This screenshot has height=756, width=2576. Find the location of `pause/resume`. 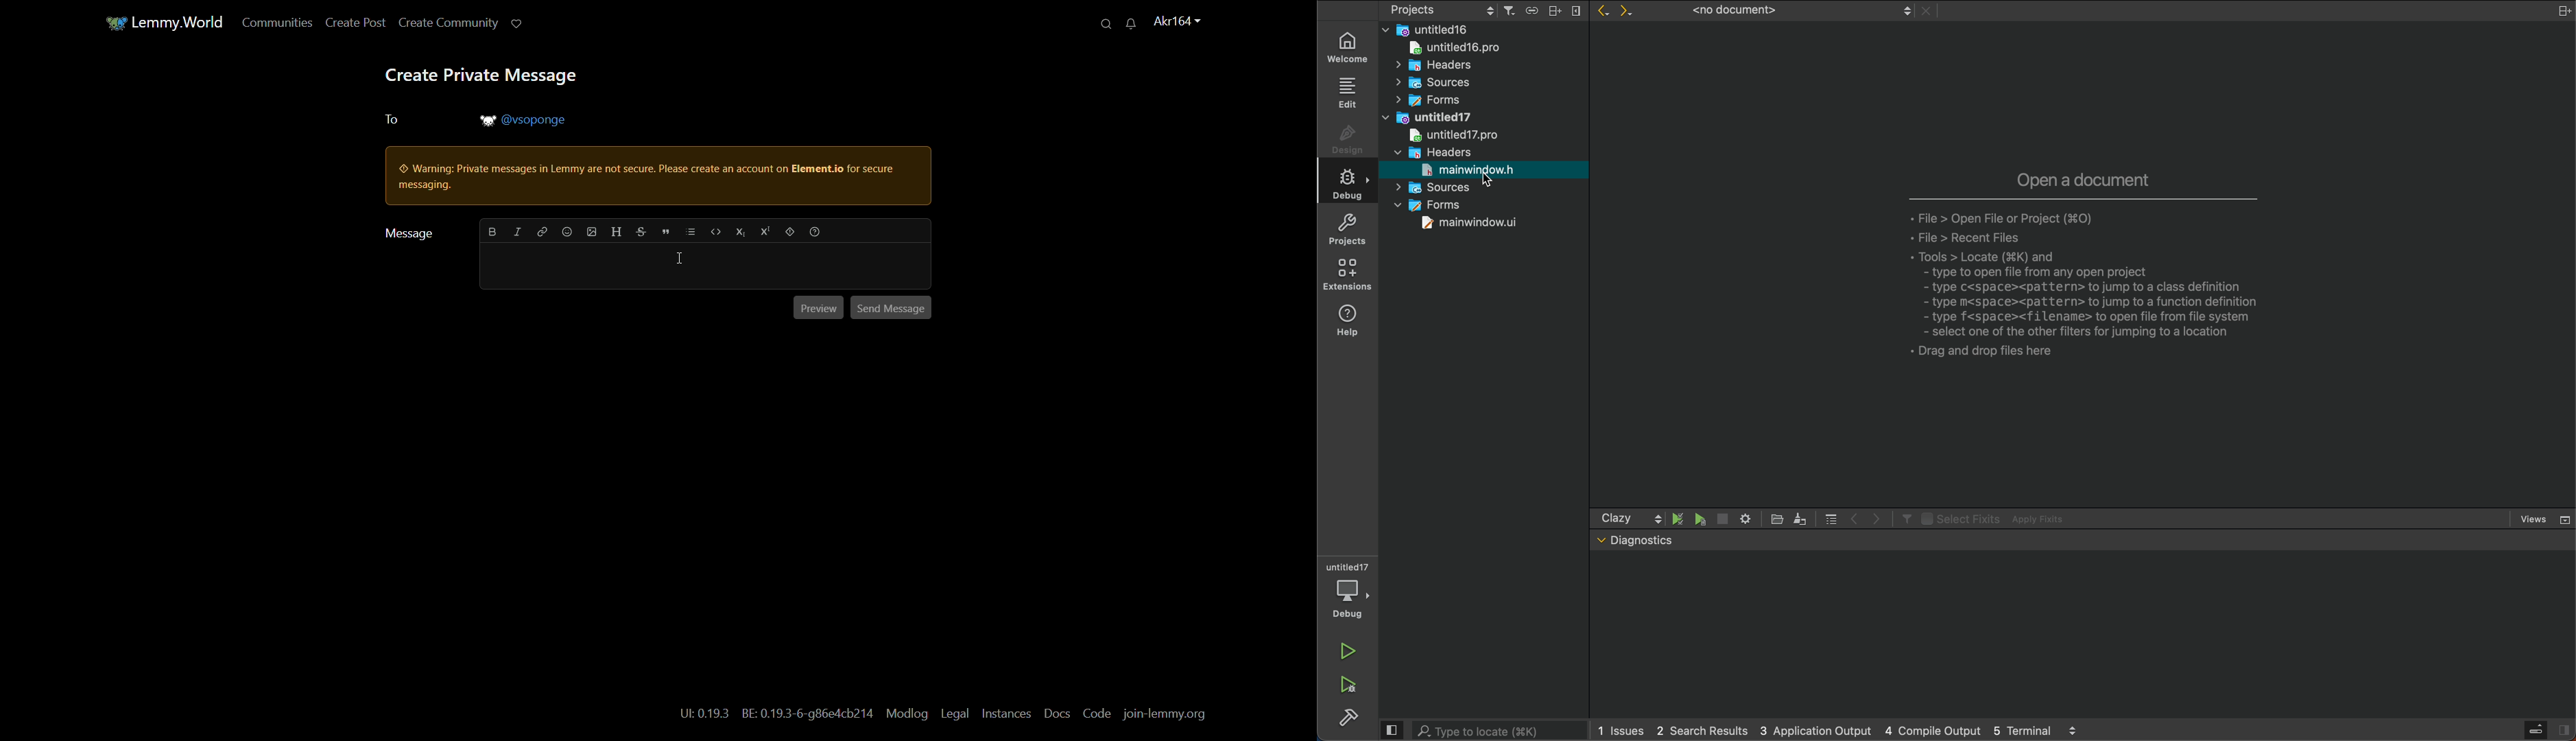

pause/resume is located at coordinates (1678, 518).